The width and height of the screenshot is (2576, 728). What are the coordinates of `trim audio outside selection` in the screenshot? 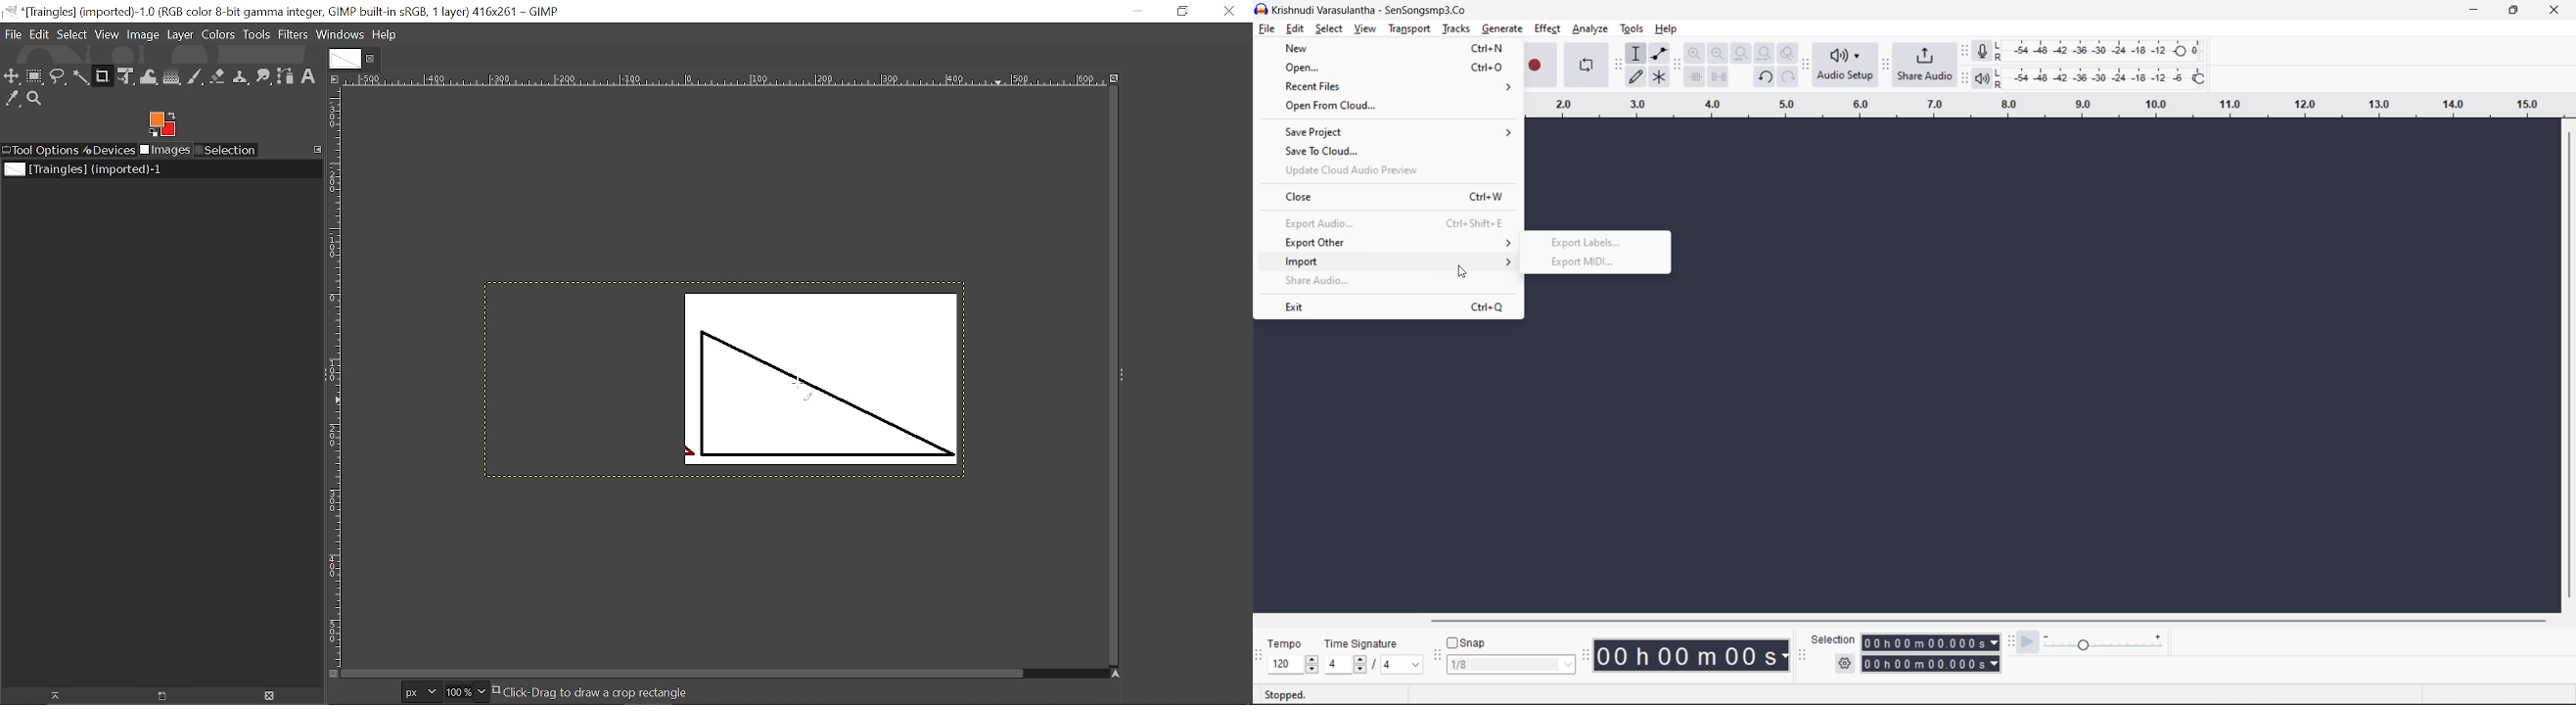 It's located at (1695, 77).